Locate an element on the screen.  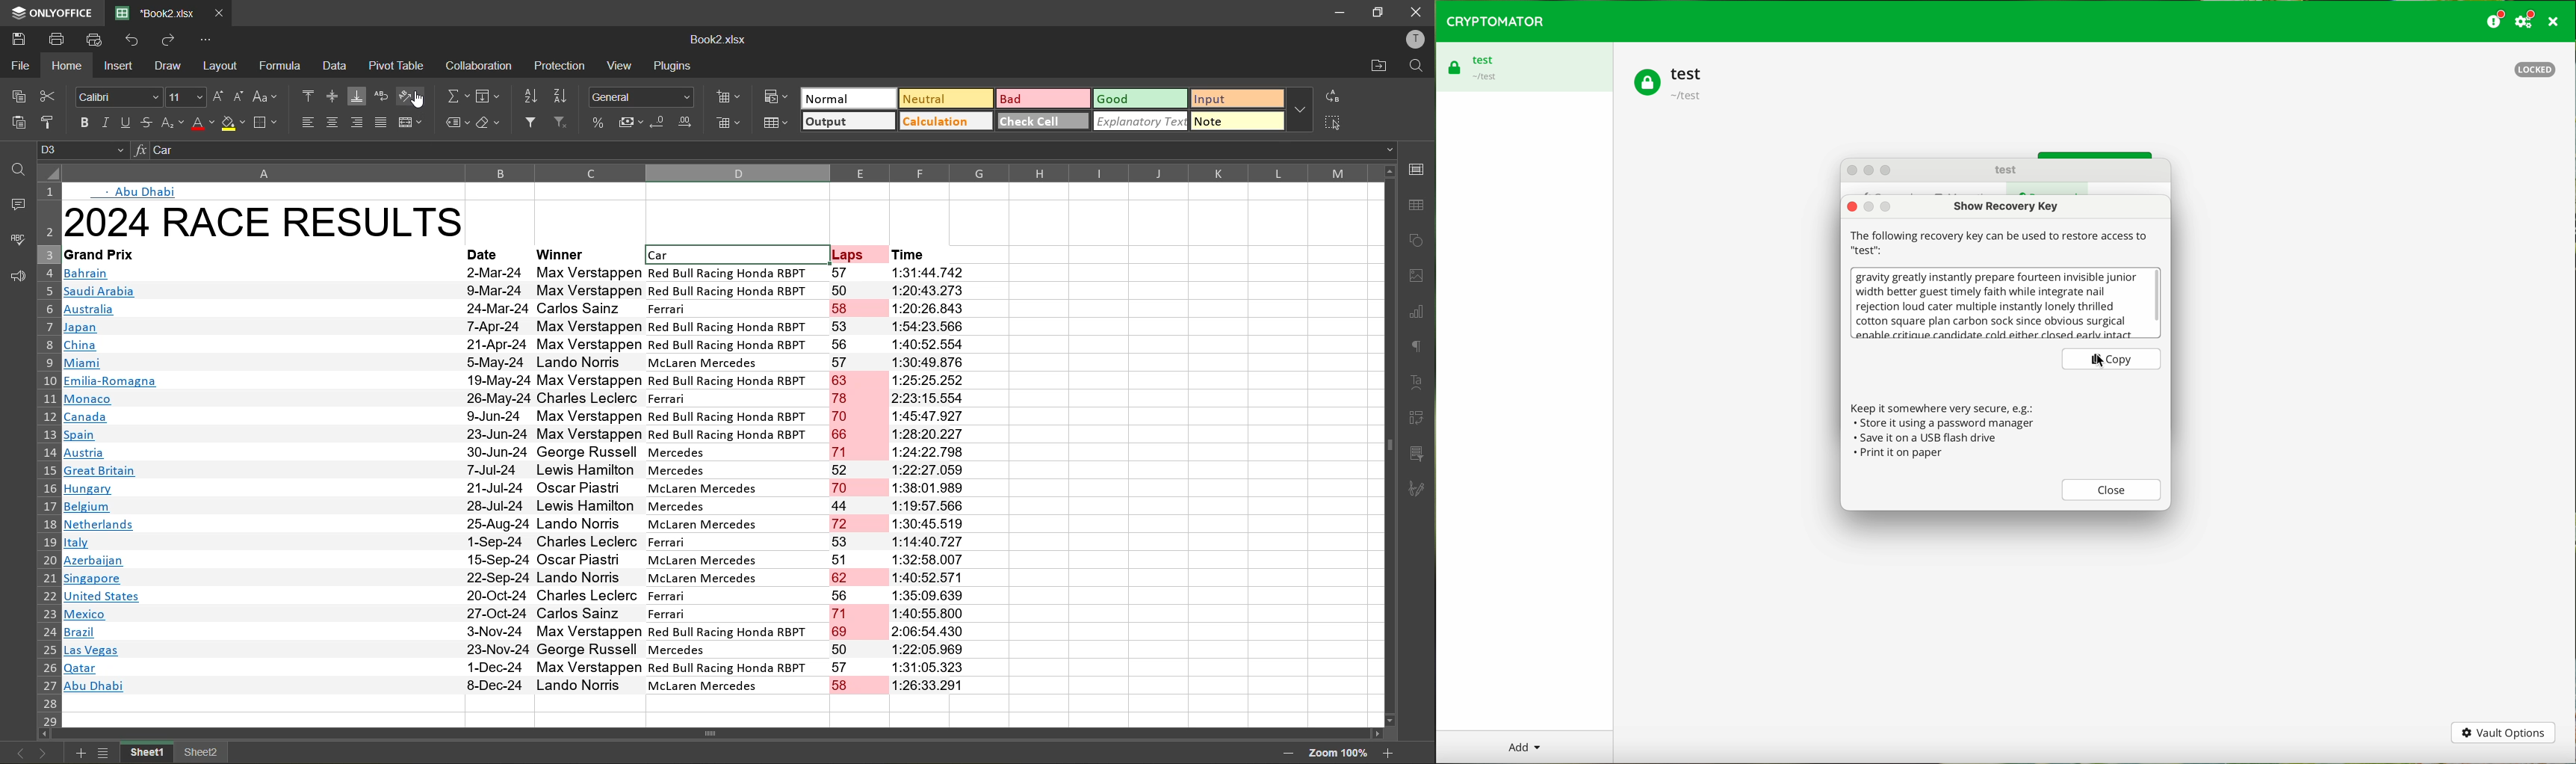
decrease decimal is located at coordinates (659, 123).